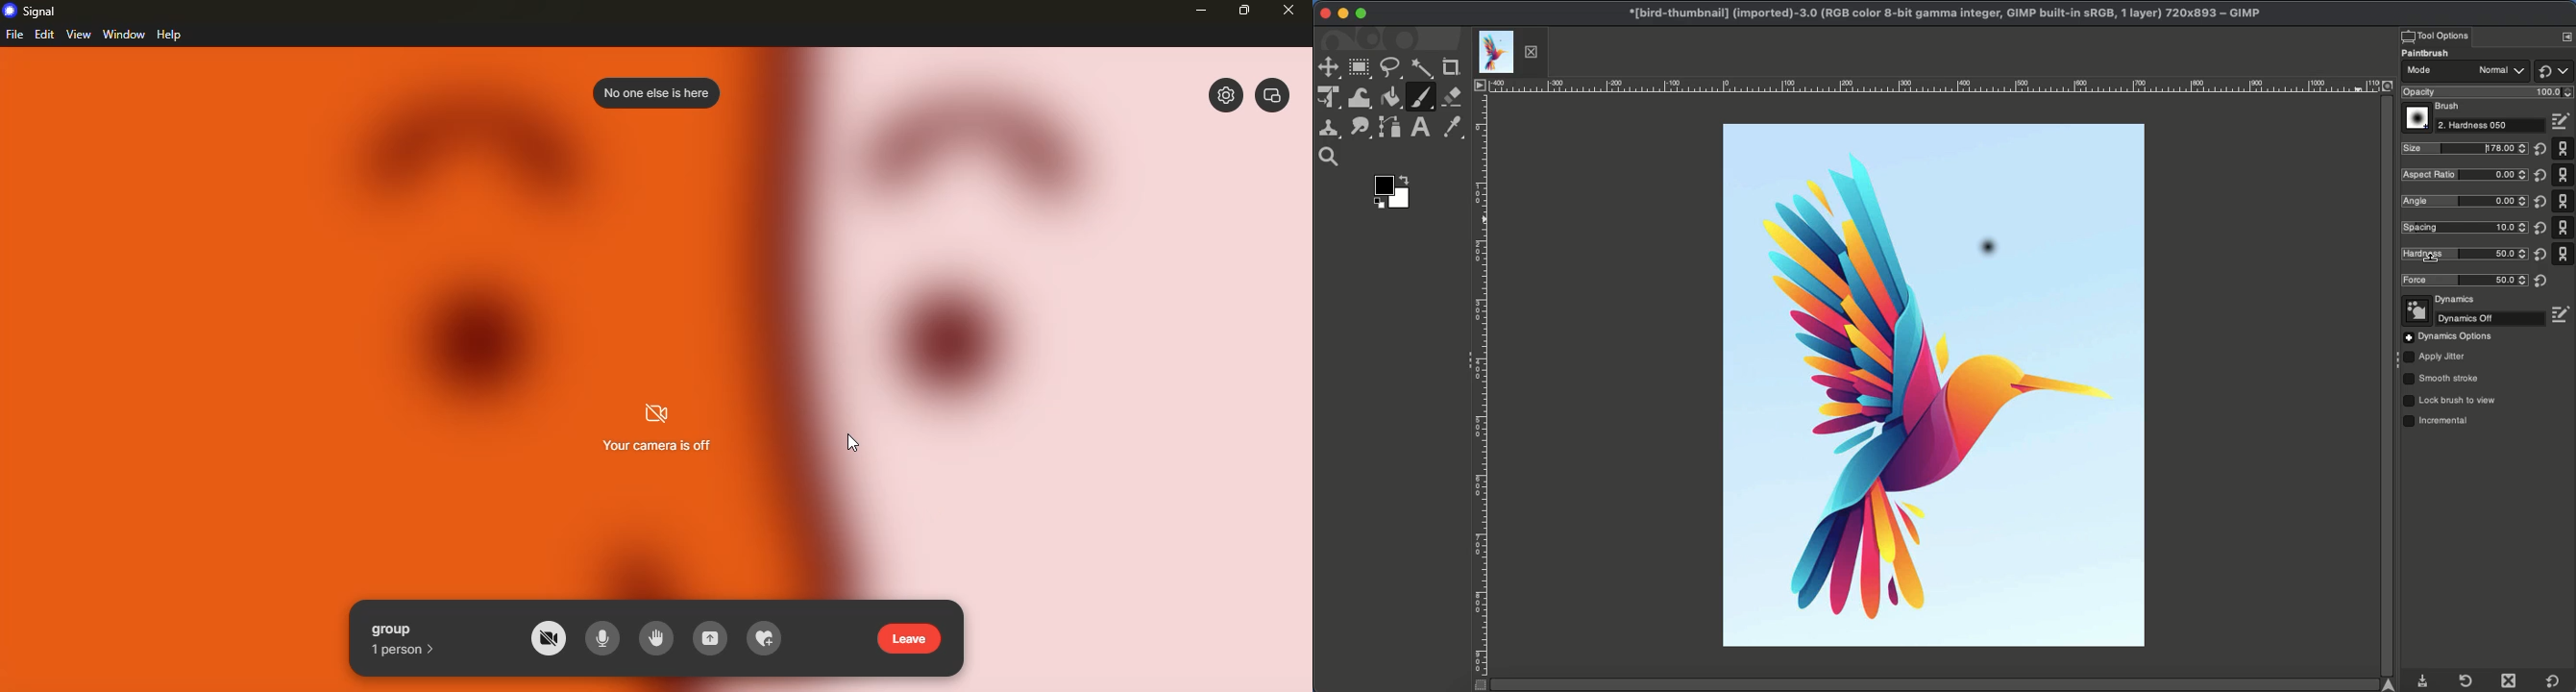  What do you see at coordinates (1329, 131) in the screenshot?
I see `Clone` at bounding box center [1329, 131].